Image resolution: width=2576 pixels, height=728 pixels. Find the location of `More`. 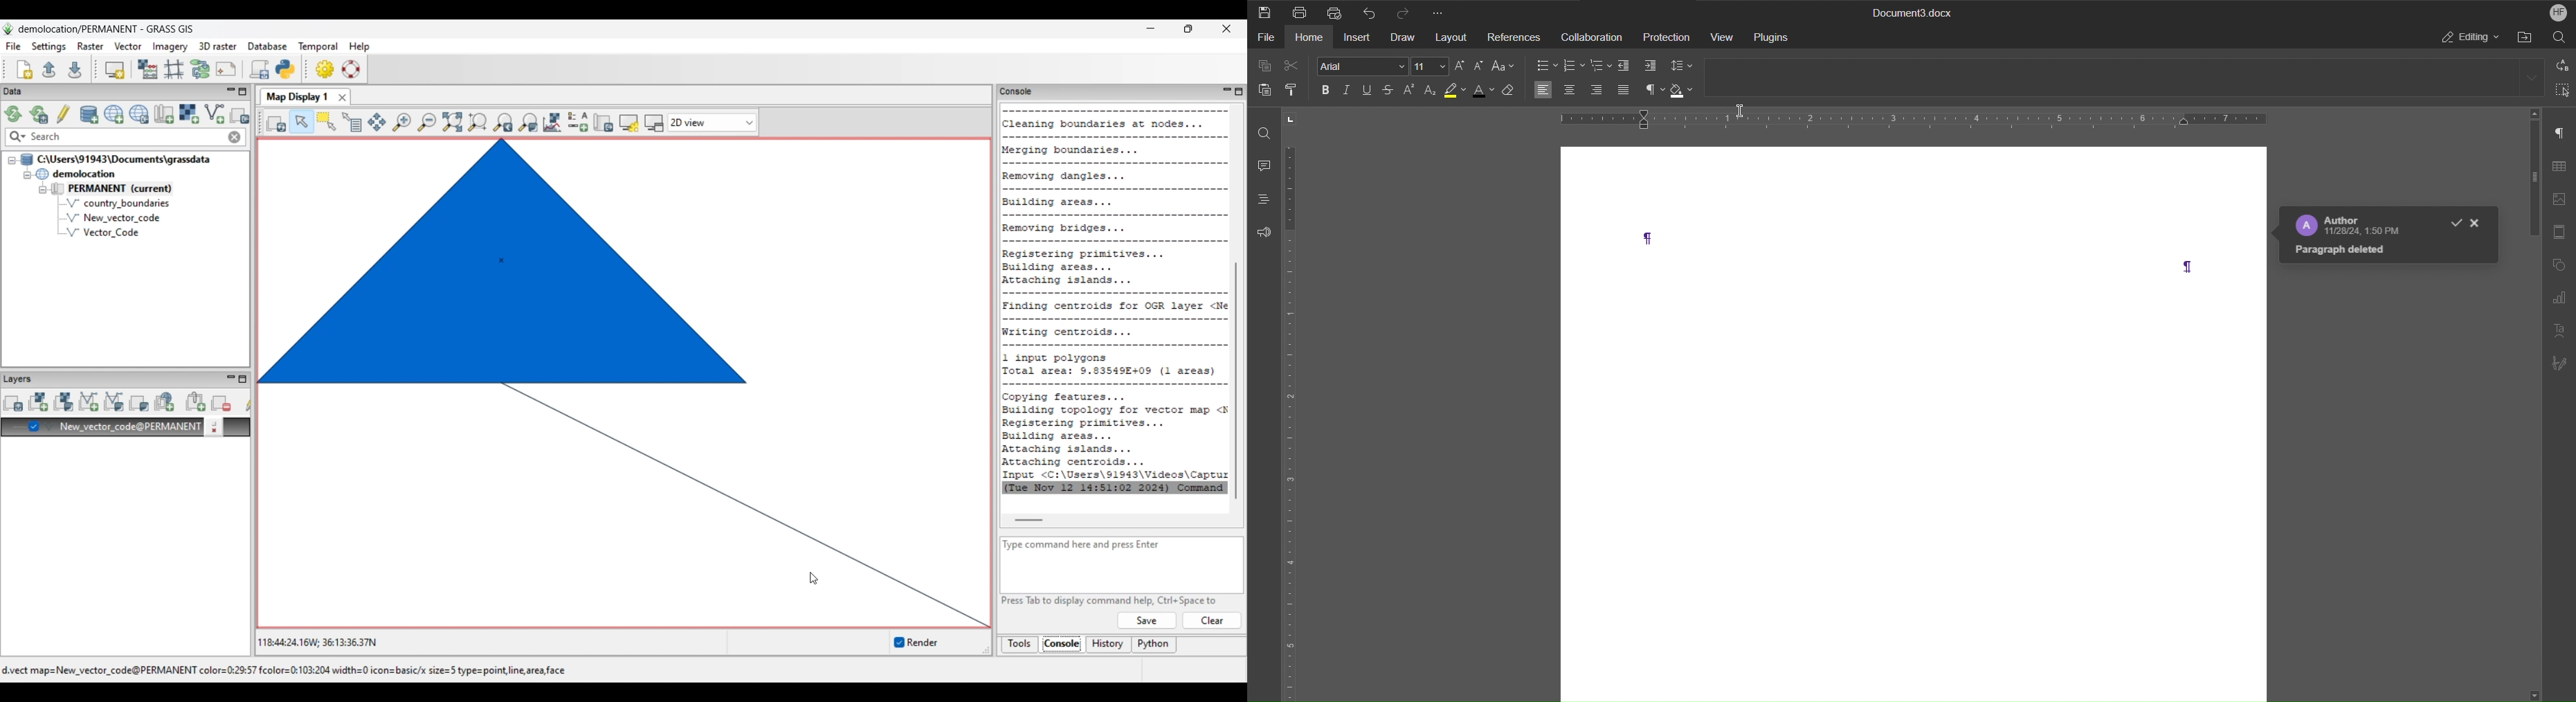

More is located at coordinates (1441, 12).